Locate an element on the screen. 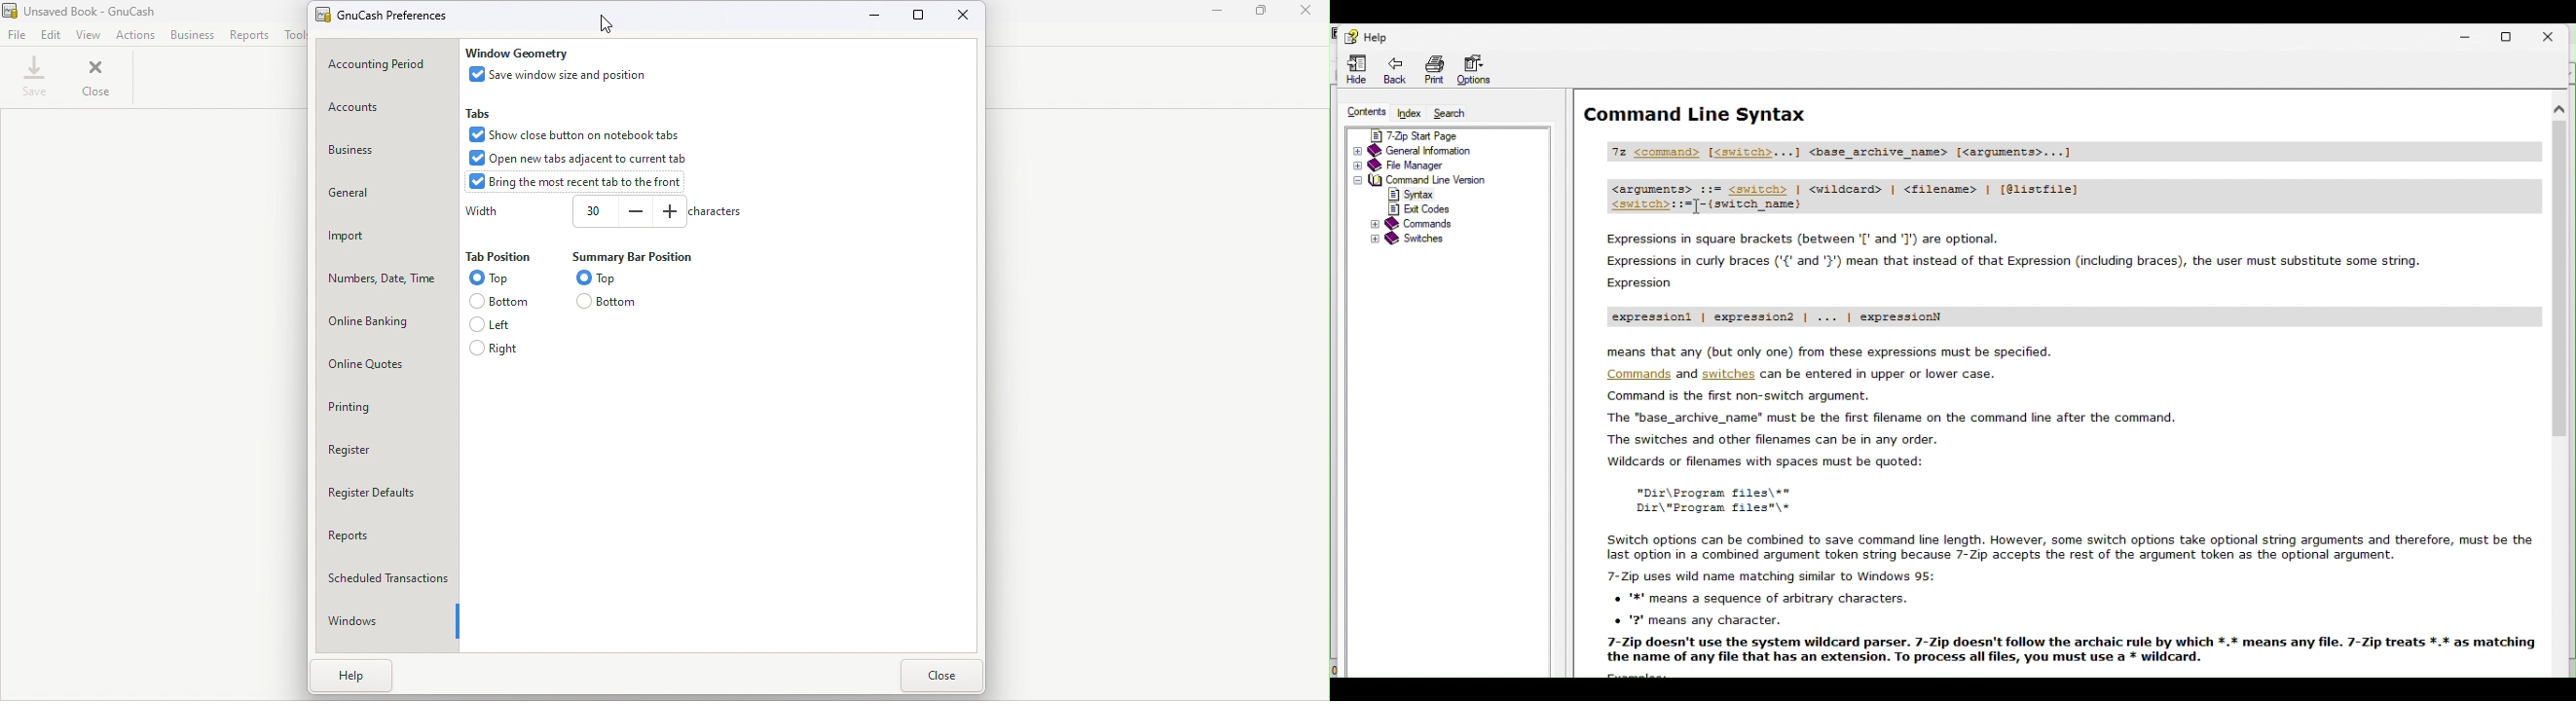  Printing is located at coordinates (388, 406).